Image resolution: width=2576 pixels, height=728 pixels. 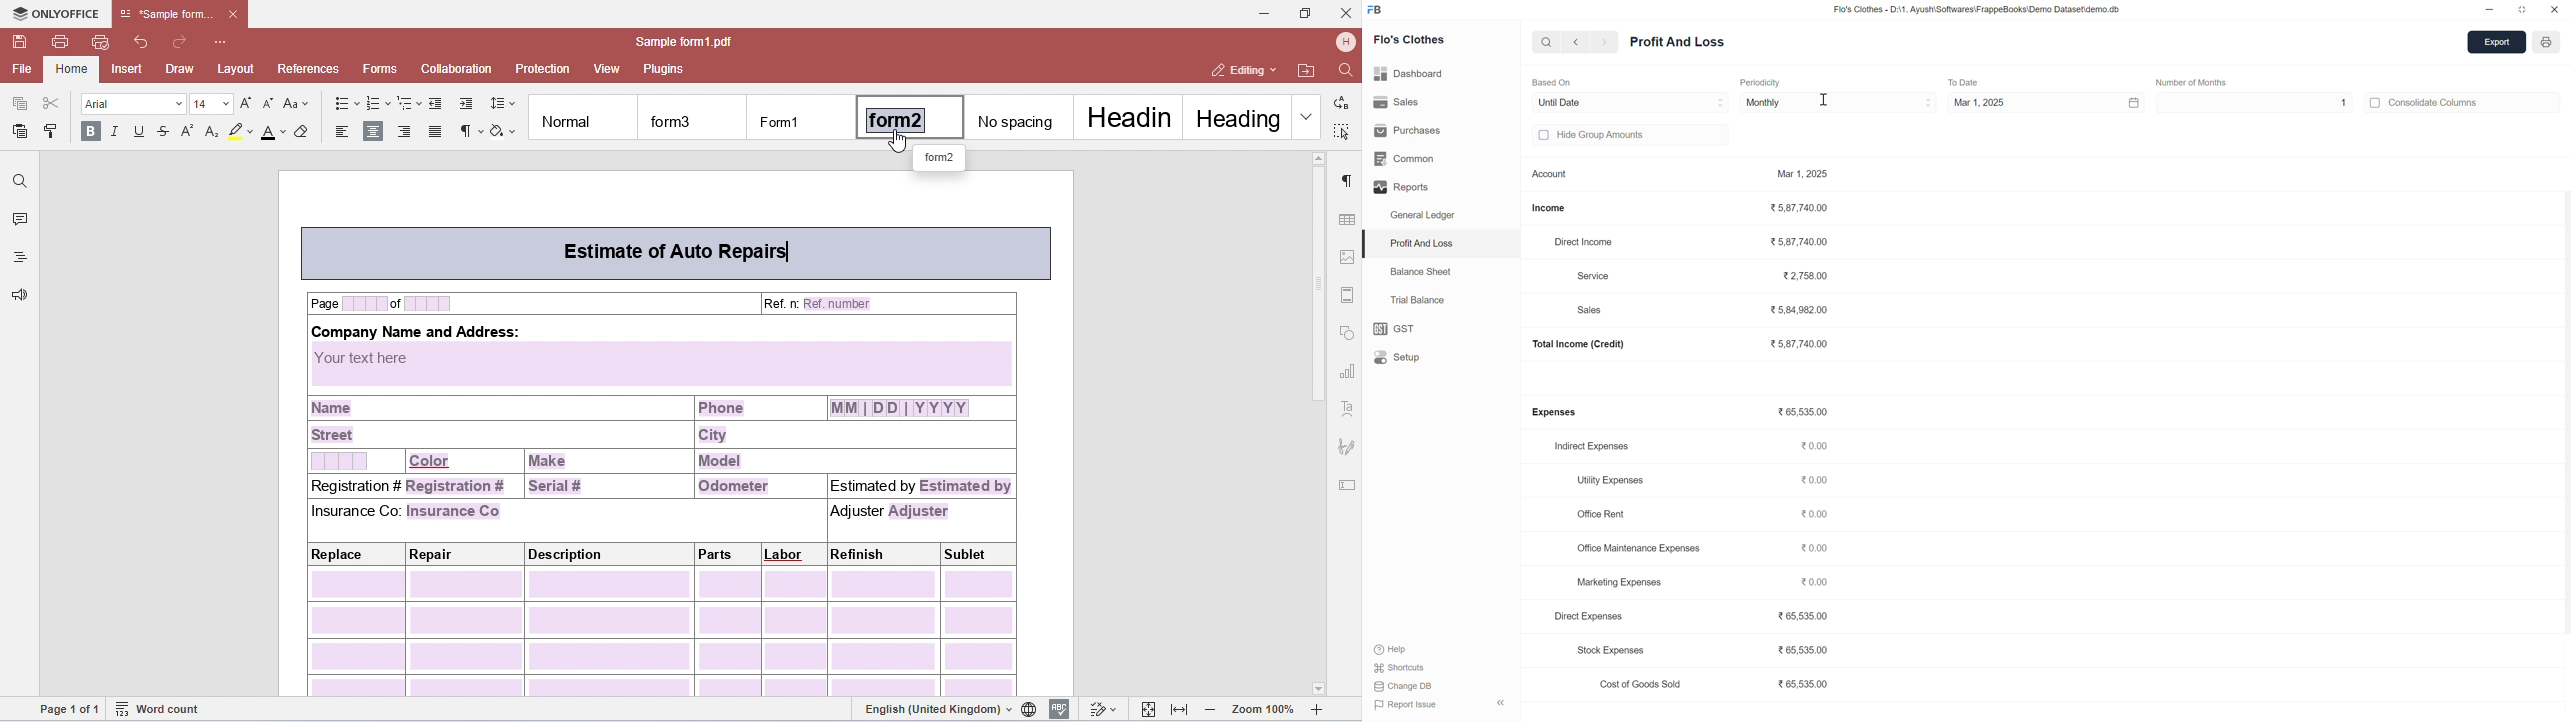 What do you see at coordinates (1591, 346) in the screenshot?
I see `Total Income (Credit)` at bounding box center [1591, 346].